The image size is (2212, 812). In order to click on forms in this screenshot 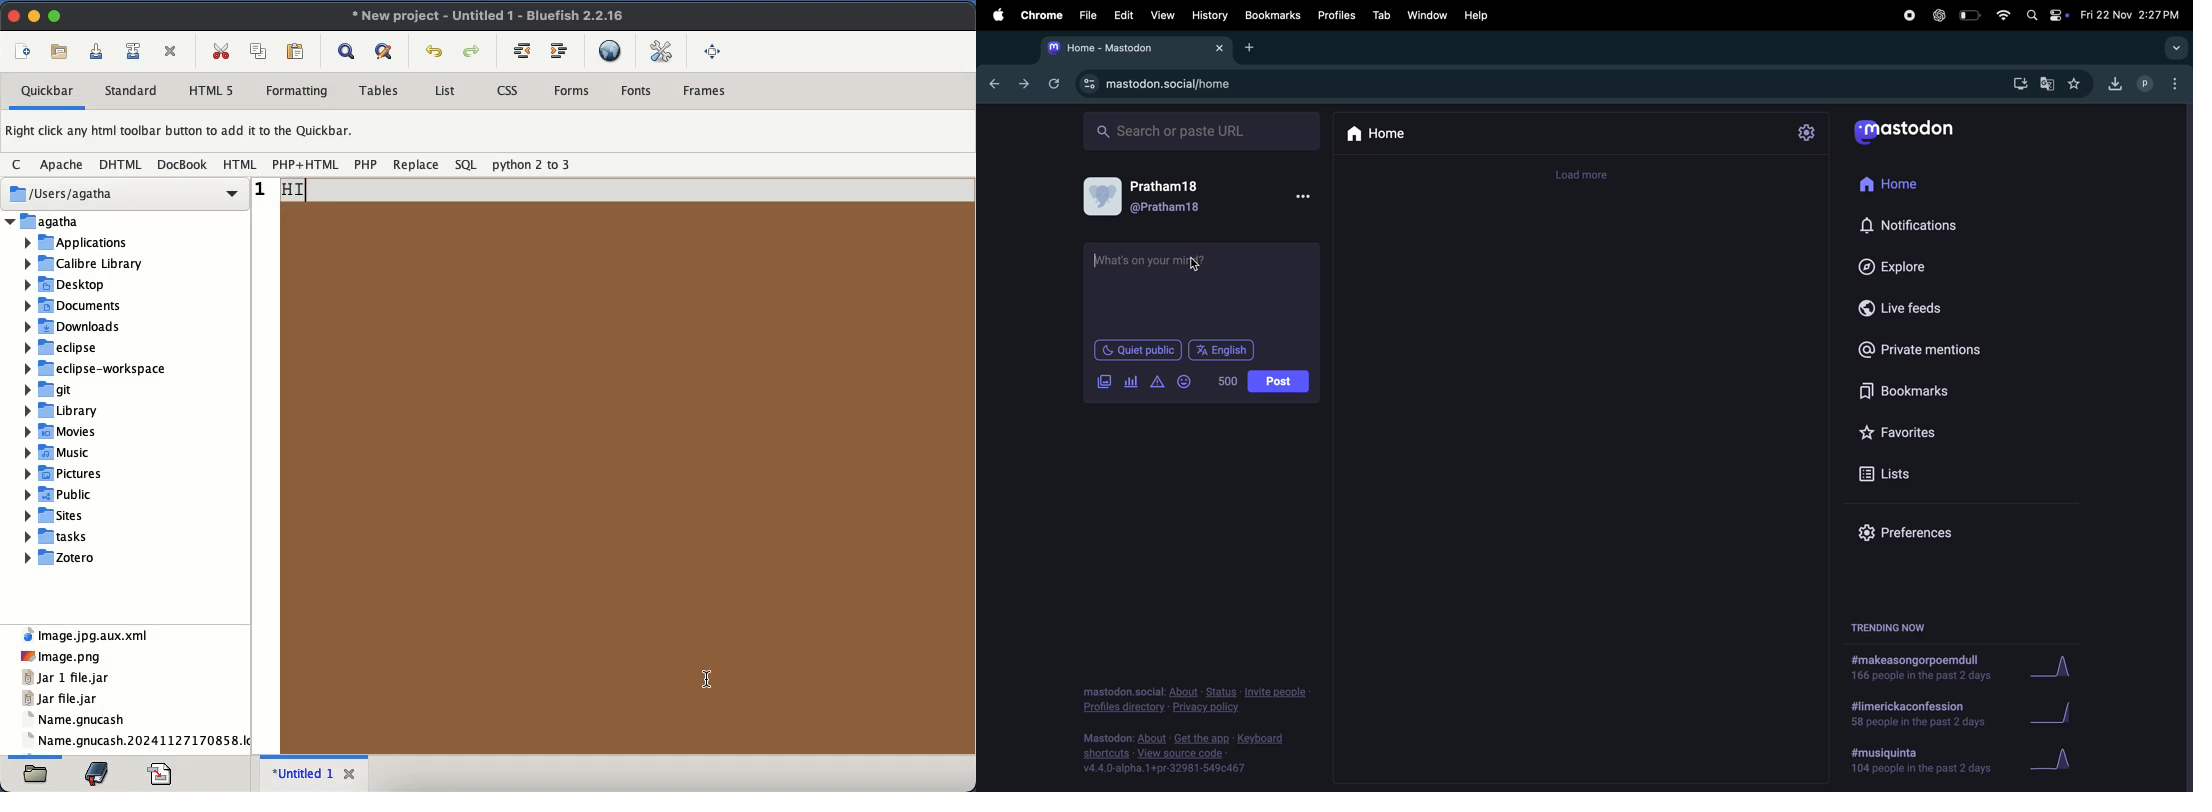, I will do `click(572, 91)`.